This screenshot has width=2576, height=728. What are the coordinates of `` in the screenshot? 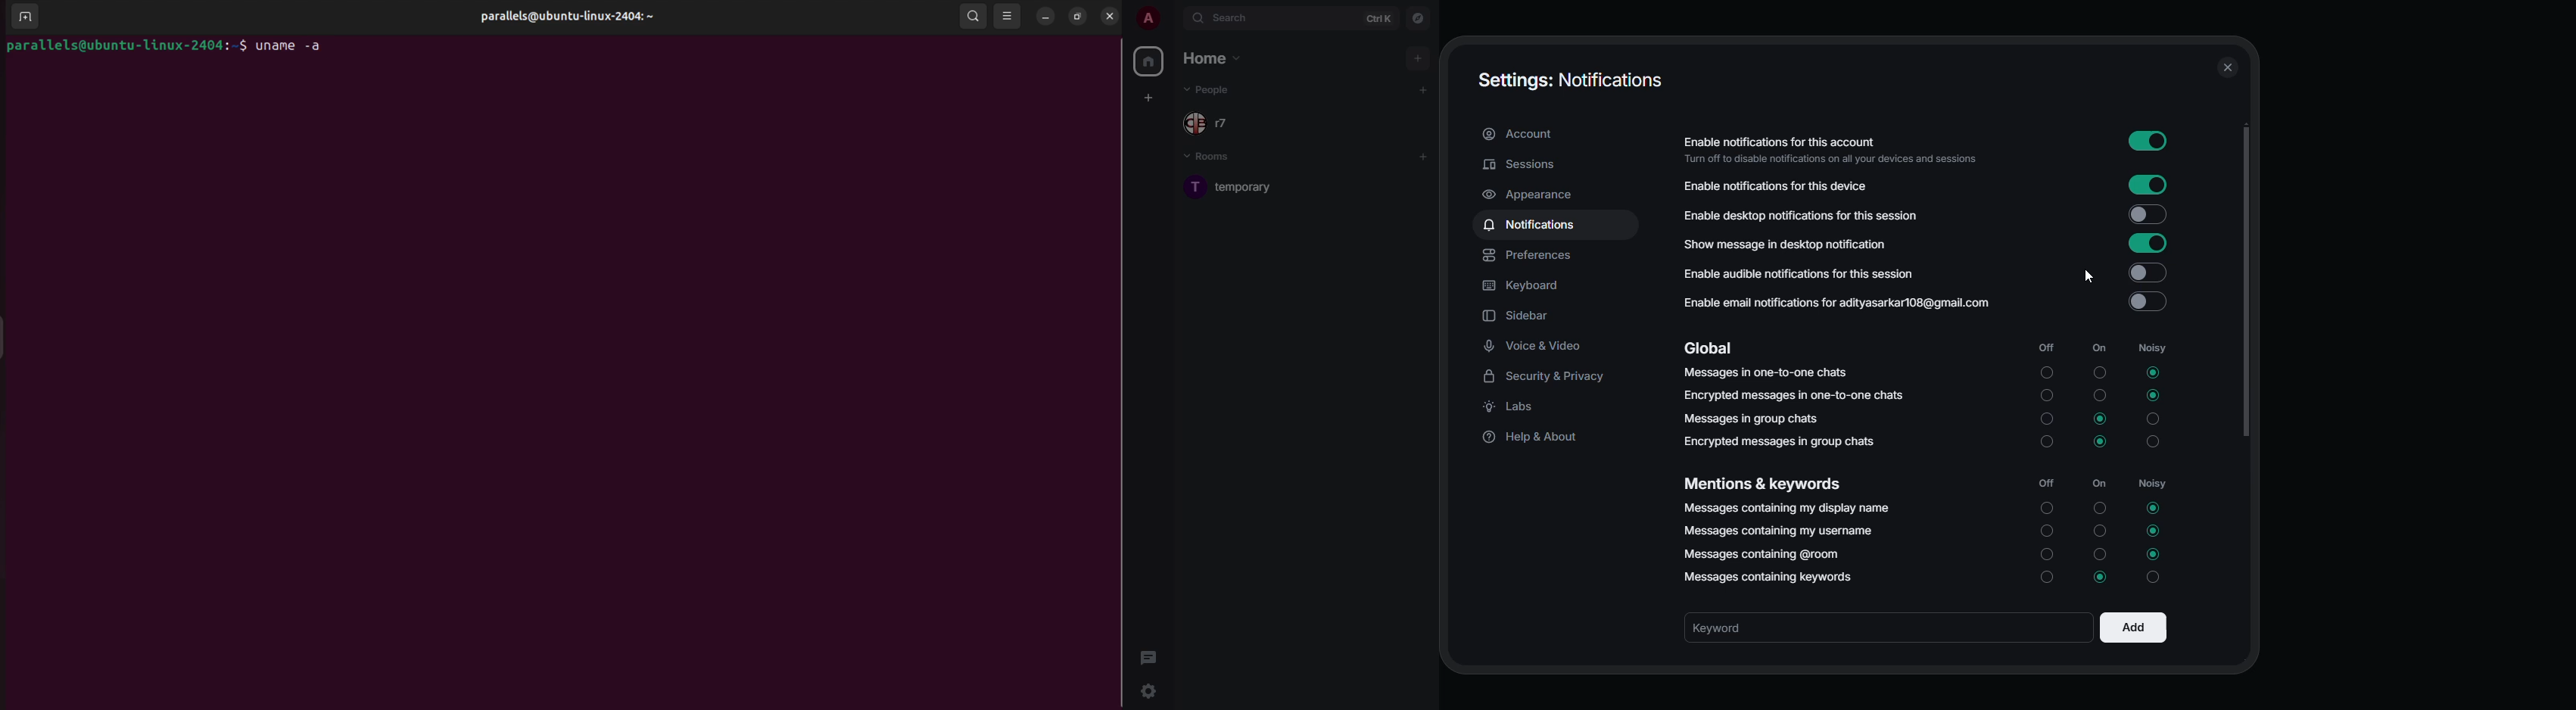 It's located at (2045, 371).